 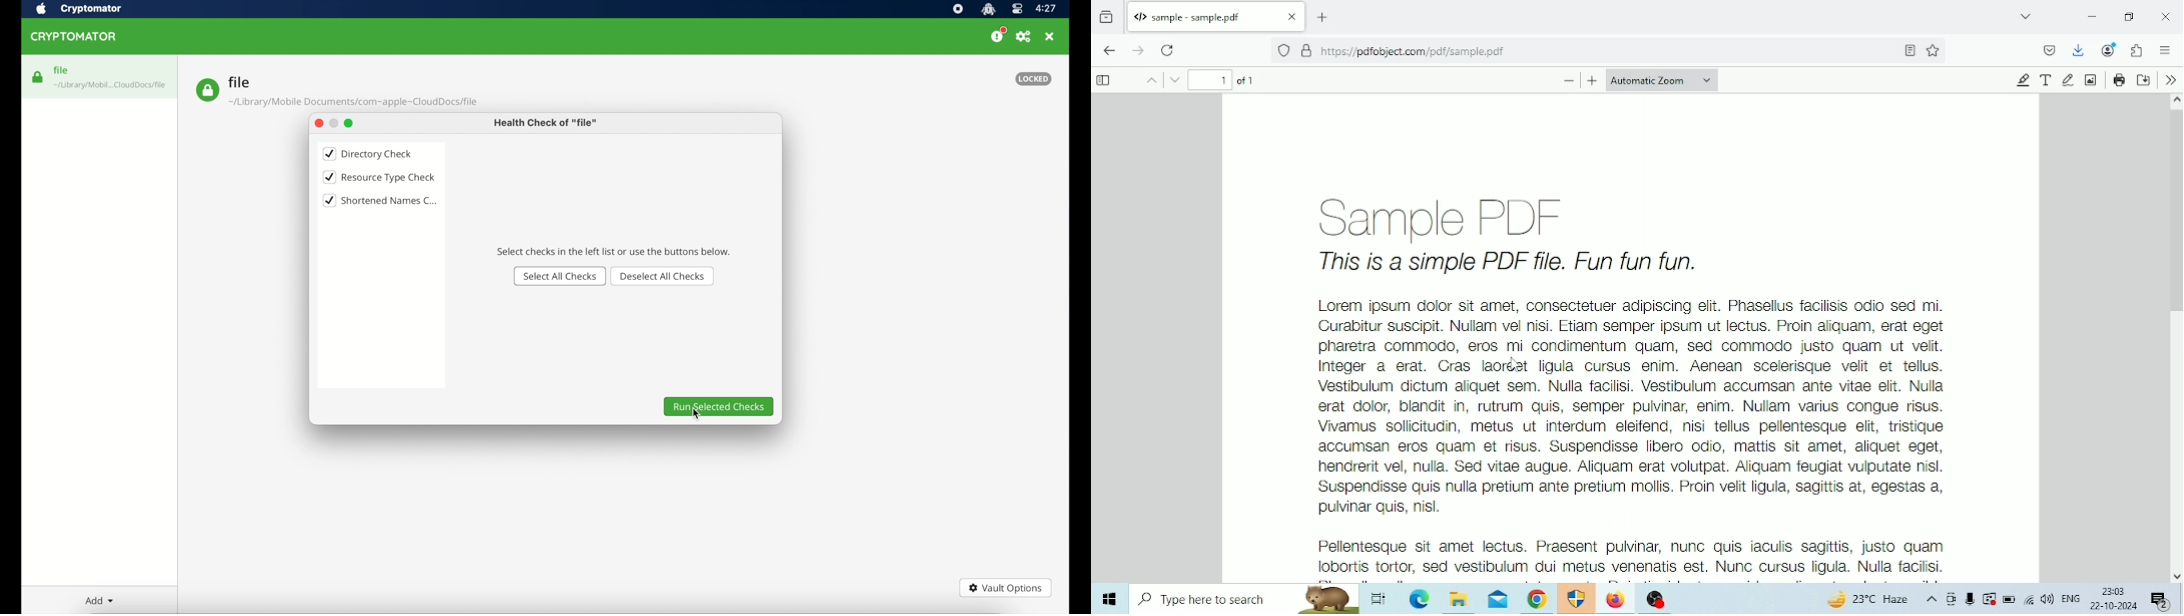 What do you see at coordinates (2176, 103) in the screenshot?
I see `Scroll up` at bounding box center [2176, 103].